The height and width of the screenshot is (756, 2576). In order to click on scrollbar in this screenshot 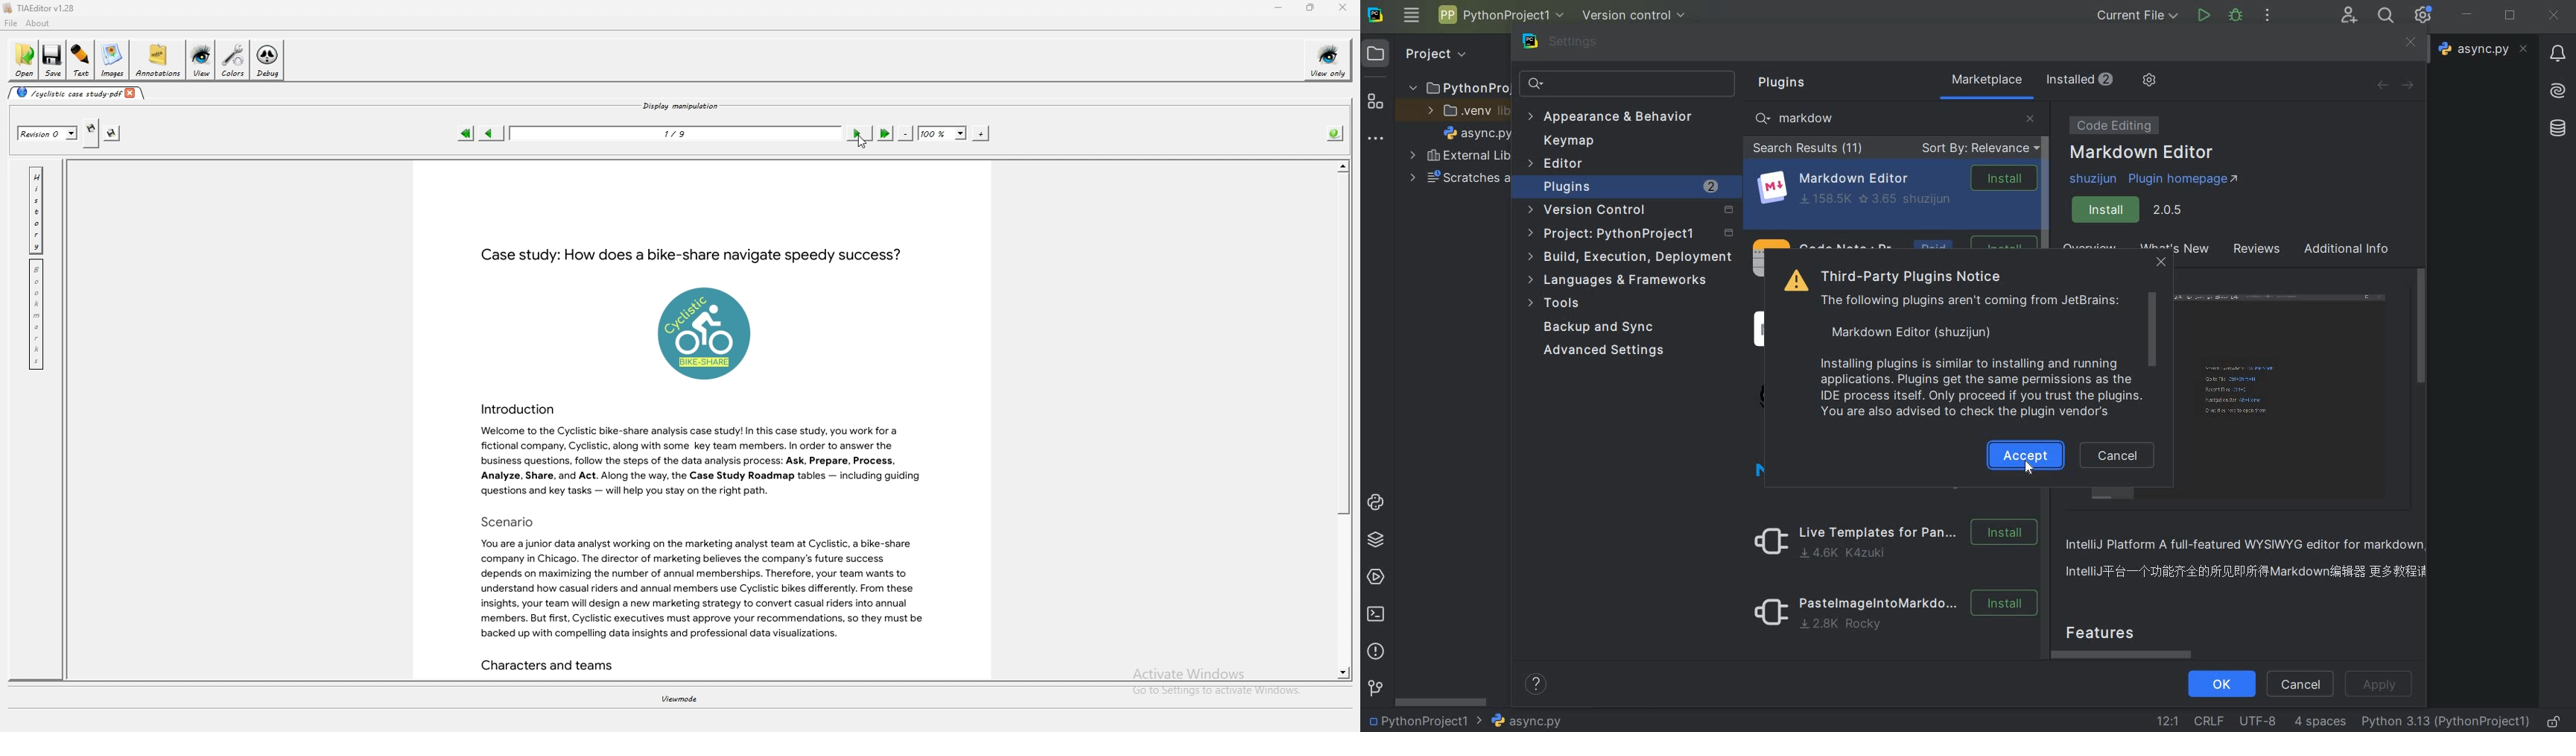, I will do `click(2048, 185)`.